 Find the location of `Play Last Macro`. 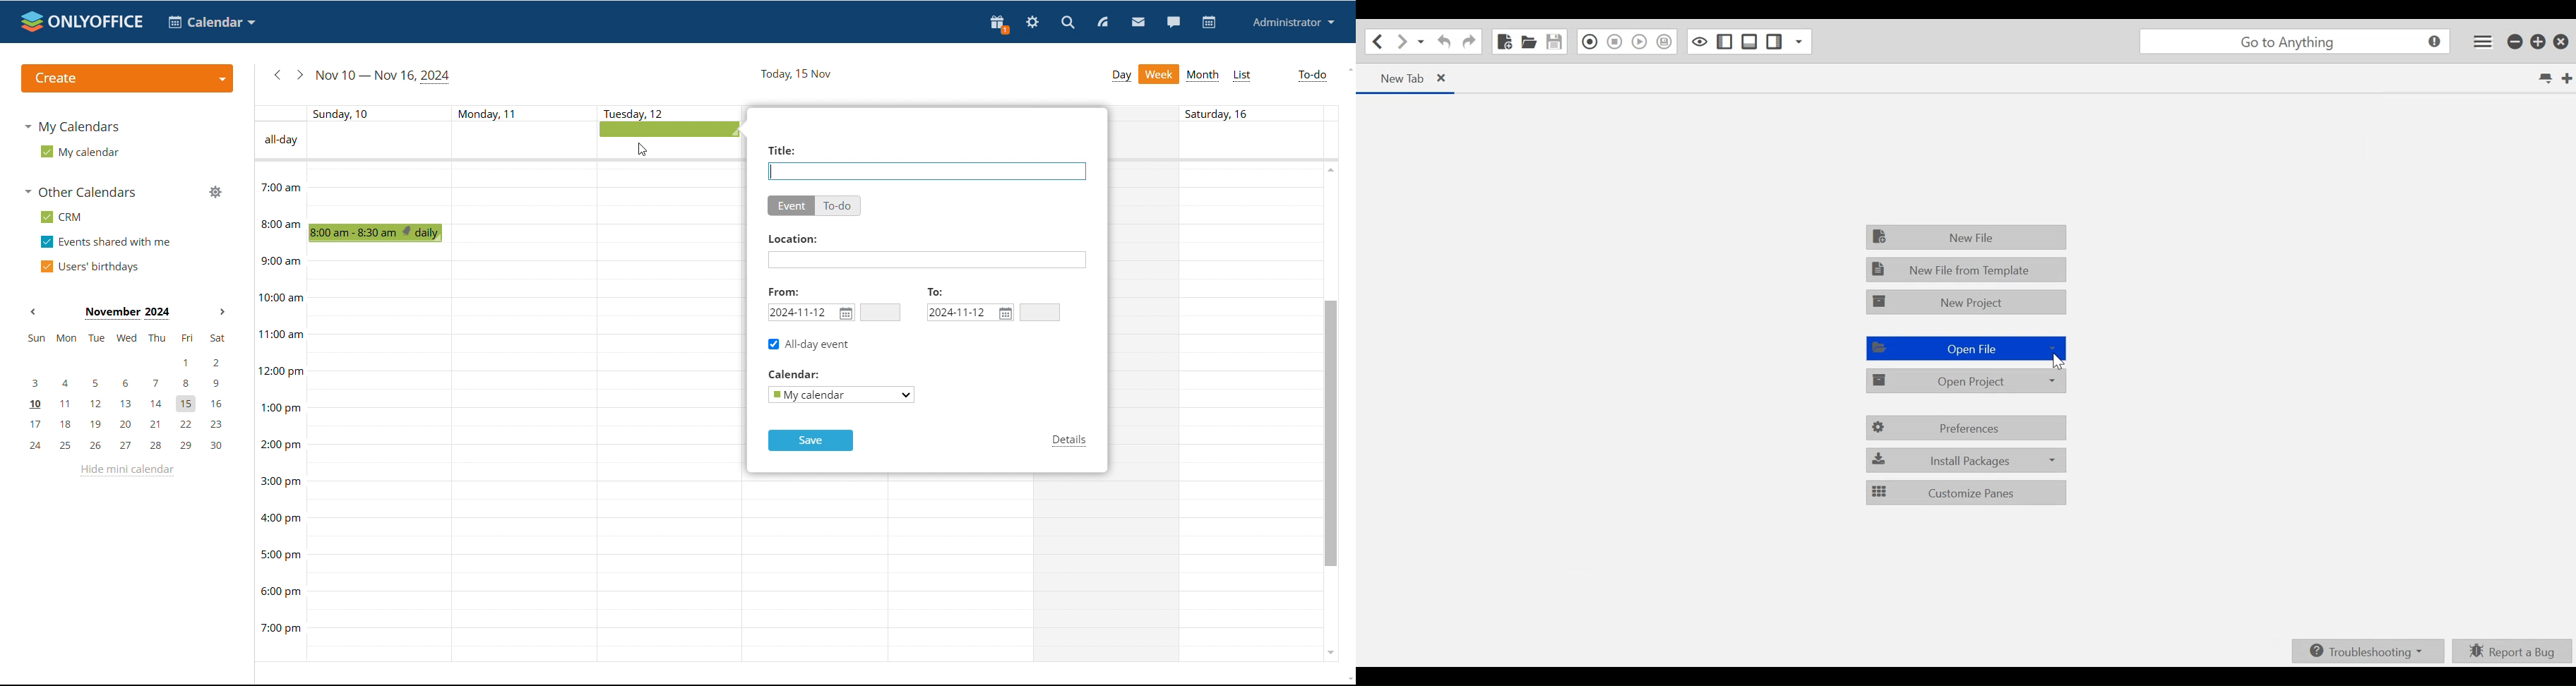

Play Last Macro is located at coordinates (1639, 41).